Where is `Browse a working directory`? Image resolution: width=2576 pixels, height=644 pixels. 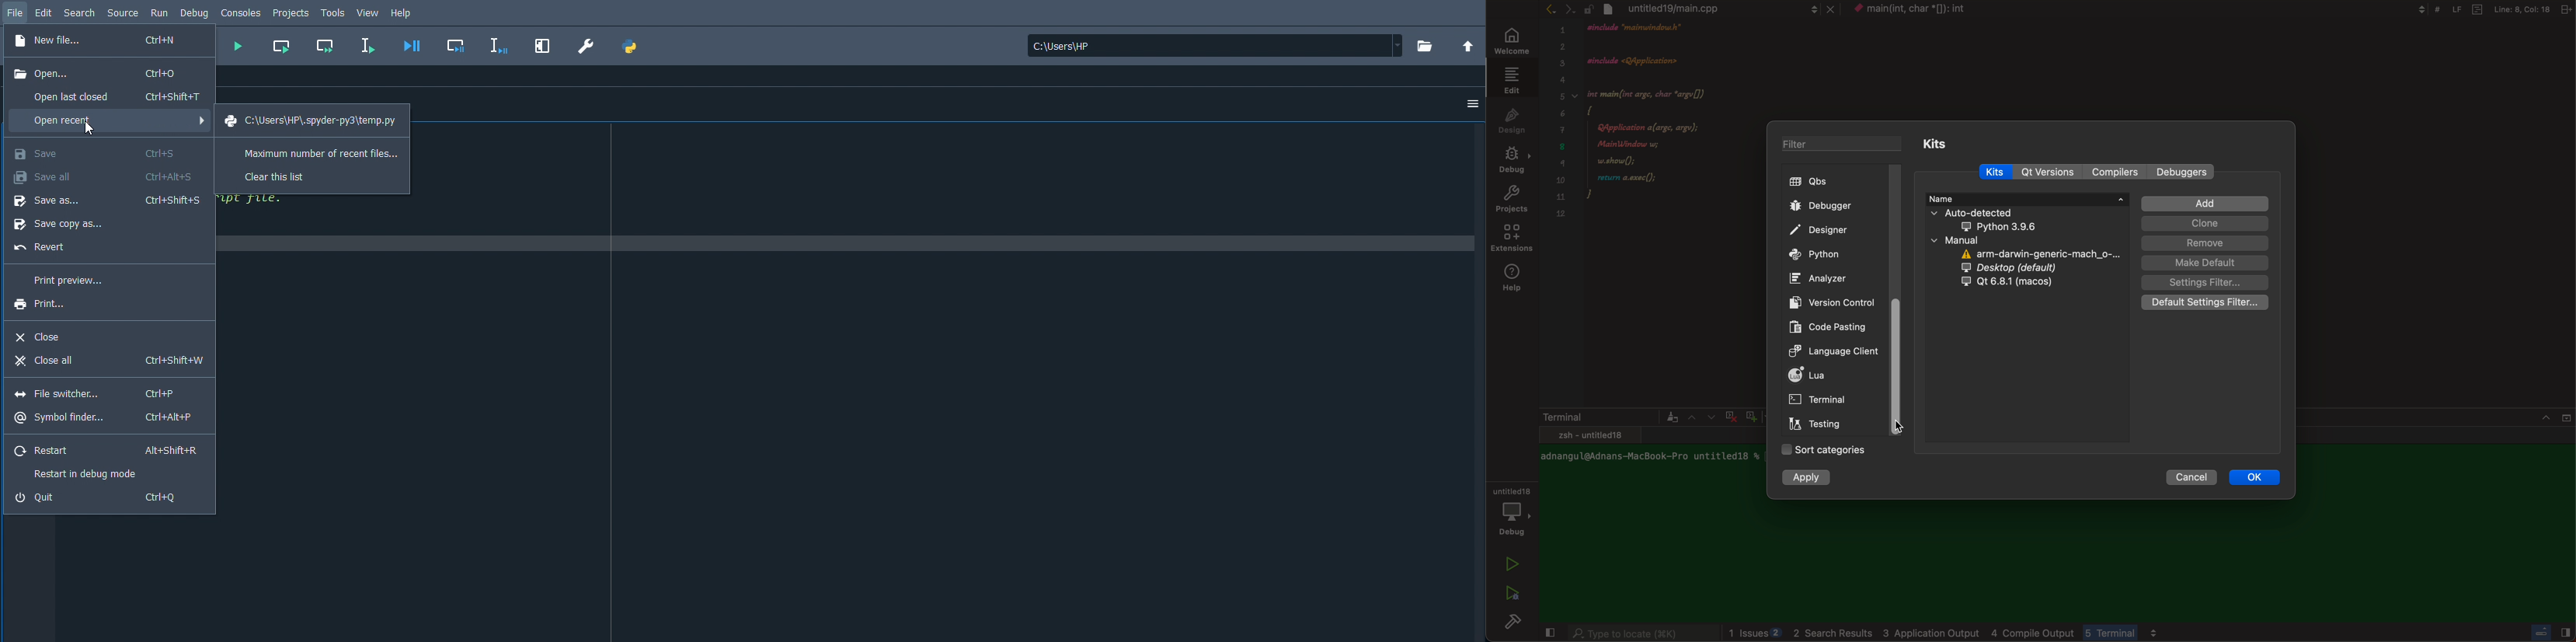
Browse a working directory is located at coordinates (1422, 45).